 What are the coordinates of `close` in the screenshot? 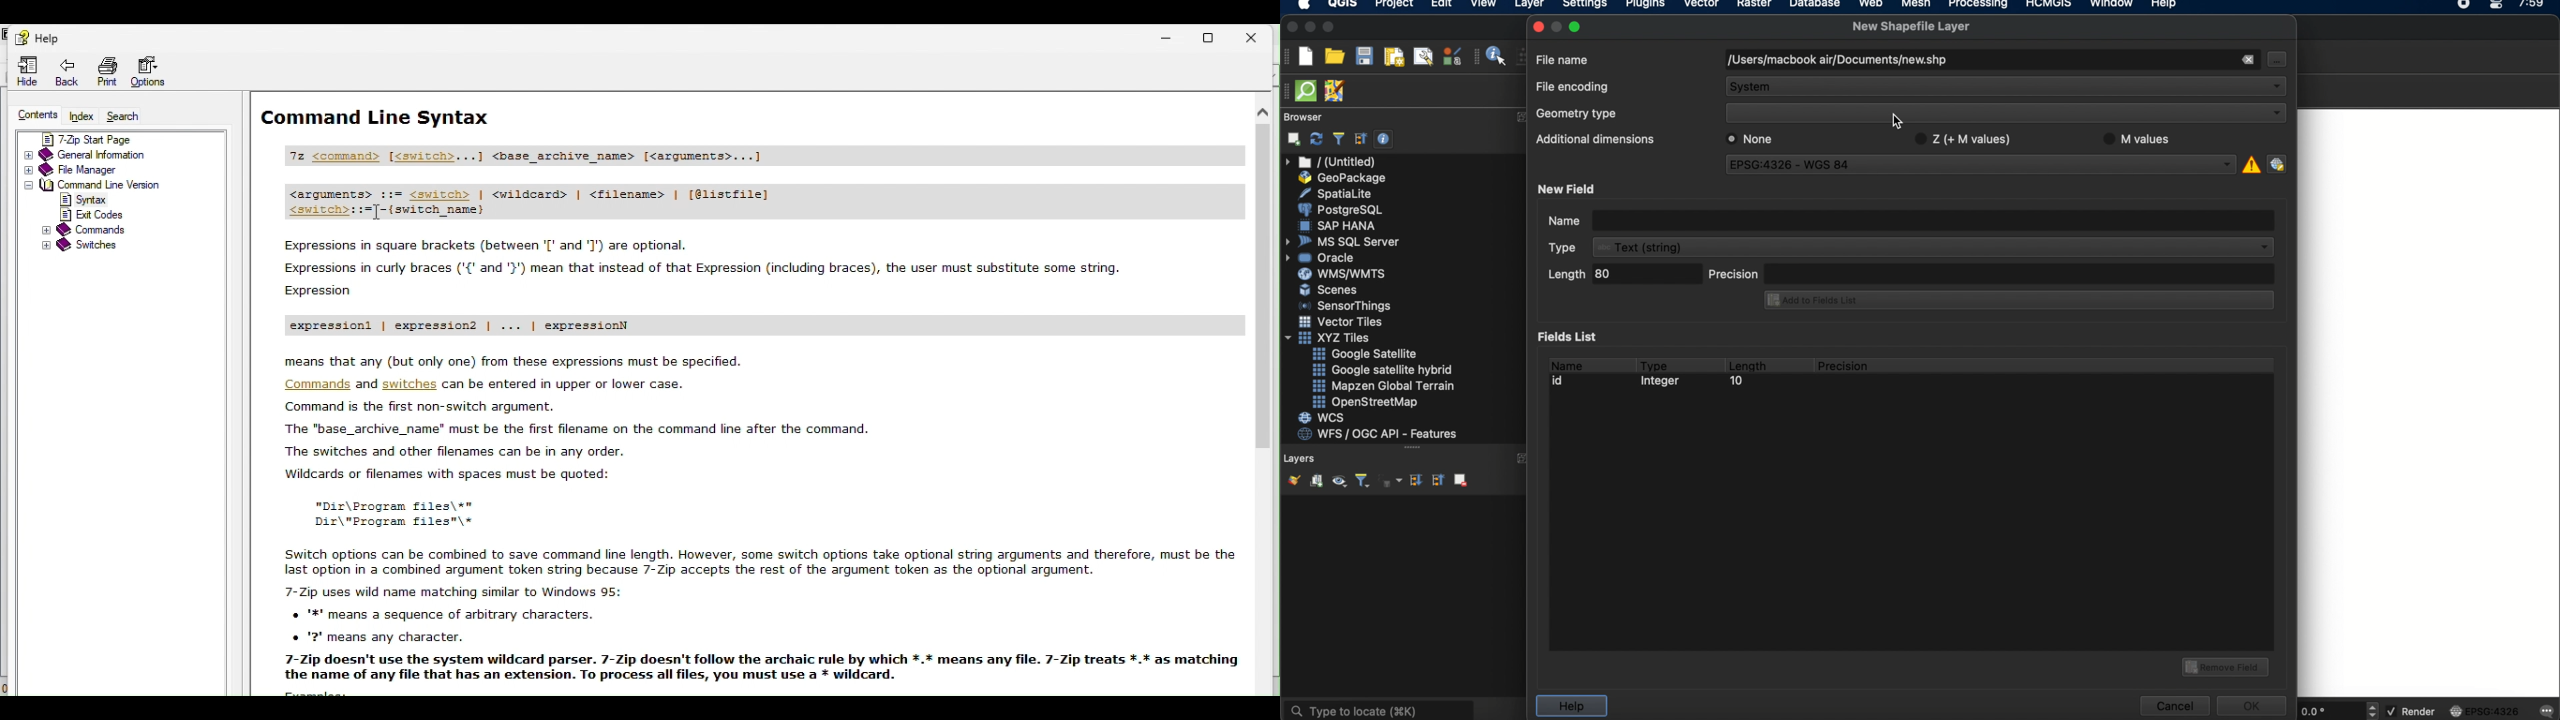 It's located at (1257, 36).